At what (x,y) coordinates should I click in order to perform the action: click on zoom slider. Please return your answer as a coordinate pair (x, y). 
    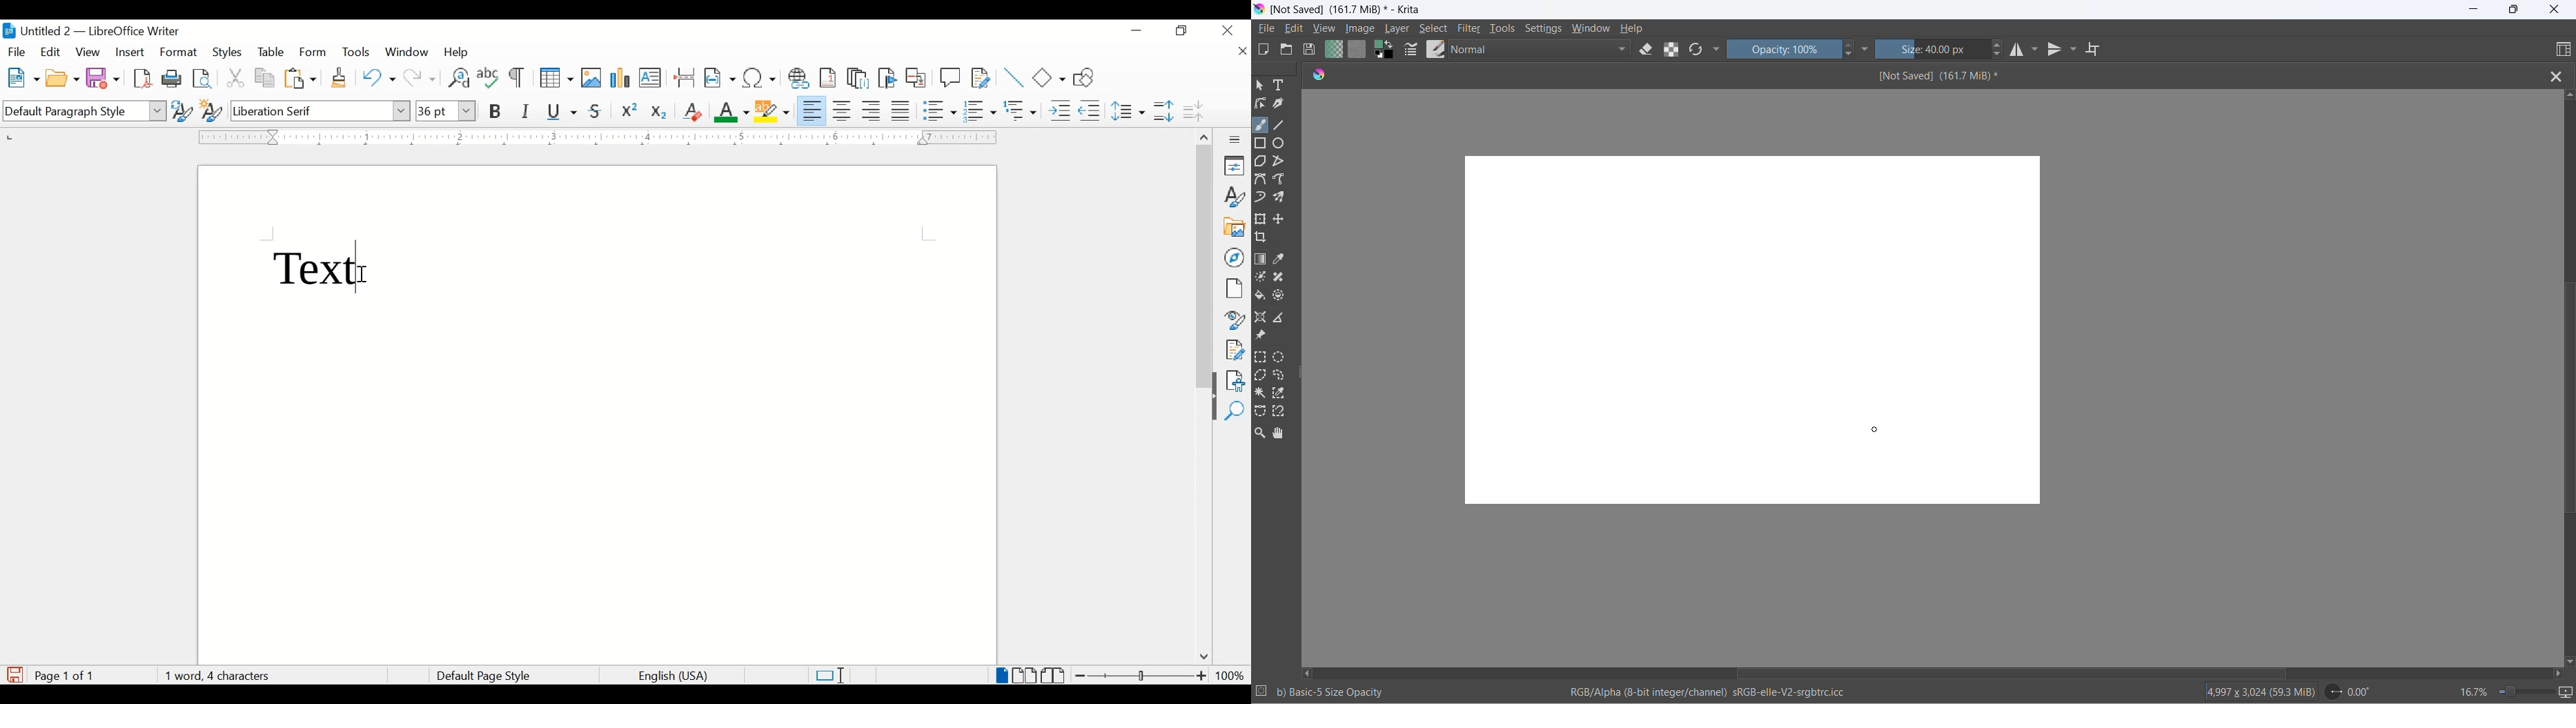
    Looking at the image, I should click on (2520, 692).